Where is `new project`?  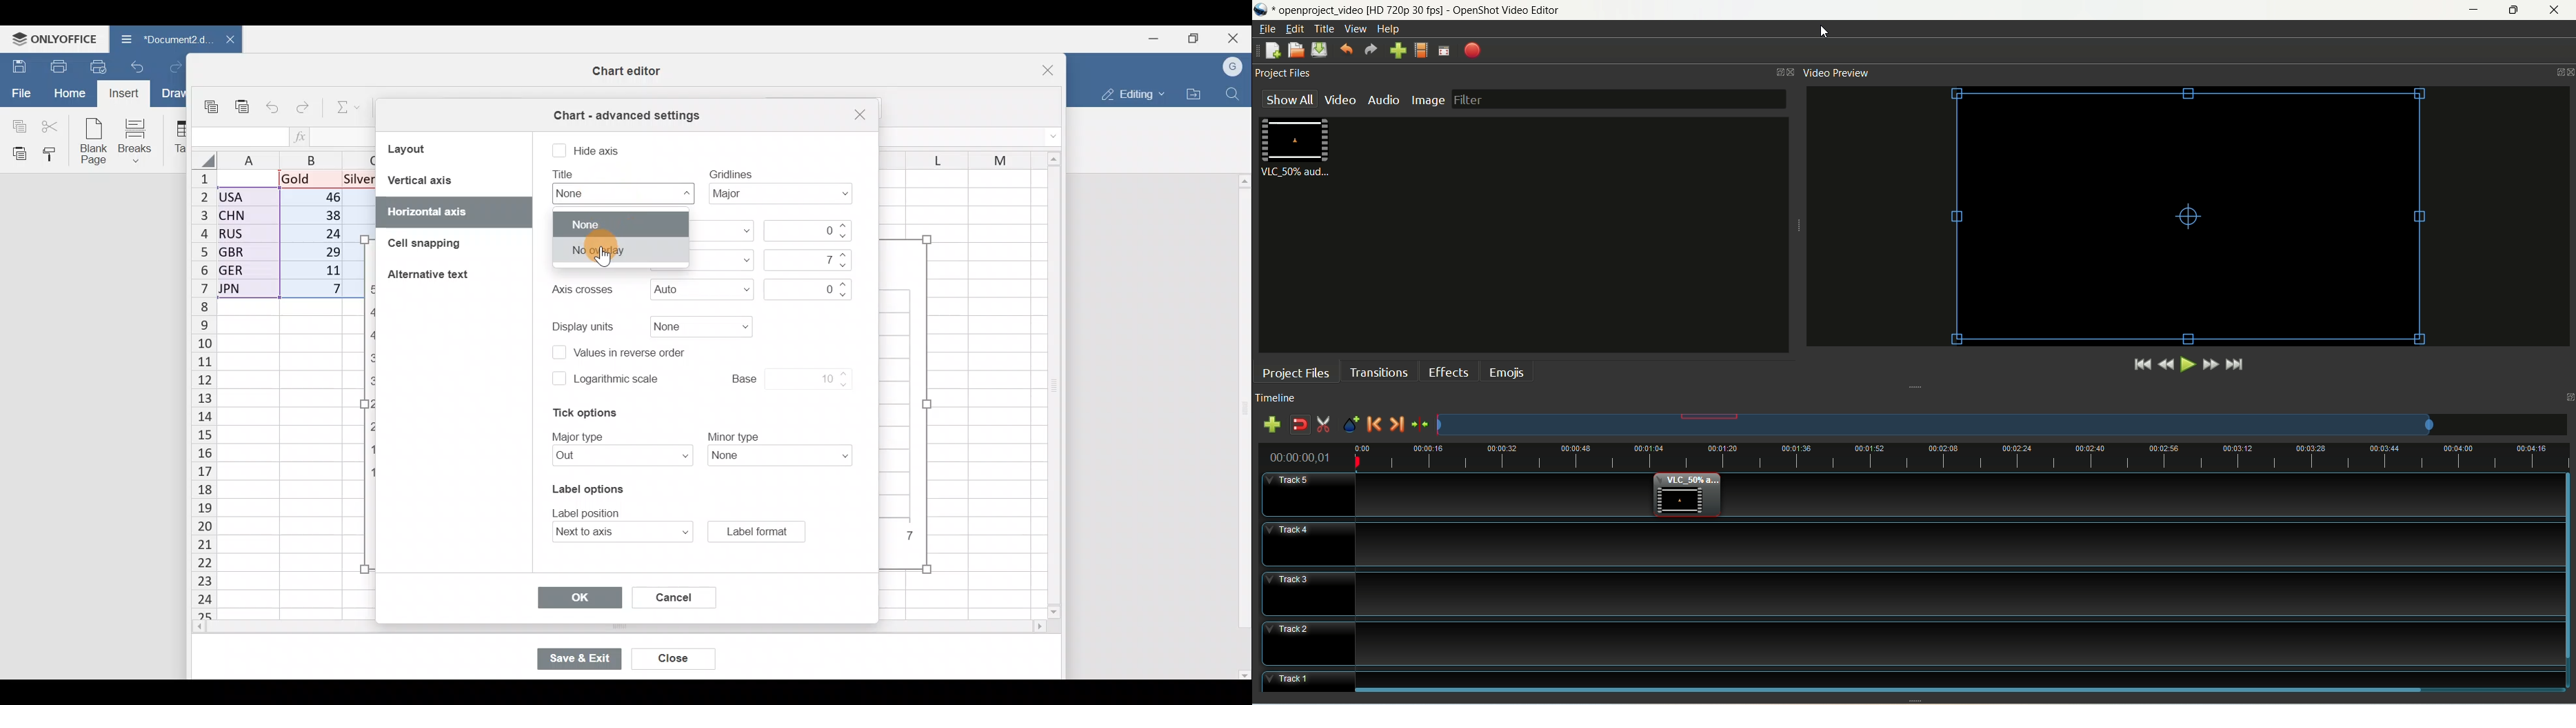 new project is located at coordinates (1274, 50).